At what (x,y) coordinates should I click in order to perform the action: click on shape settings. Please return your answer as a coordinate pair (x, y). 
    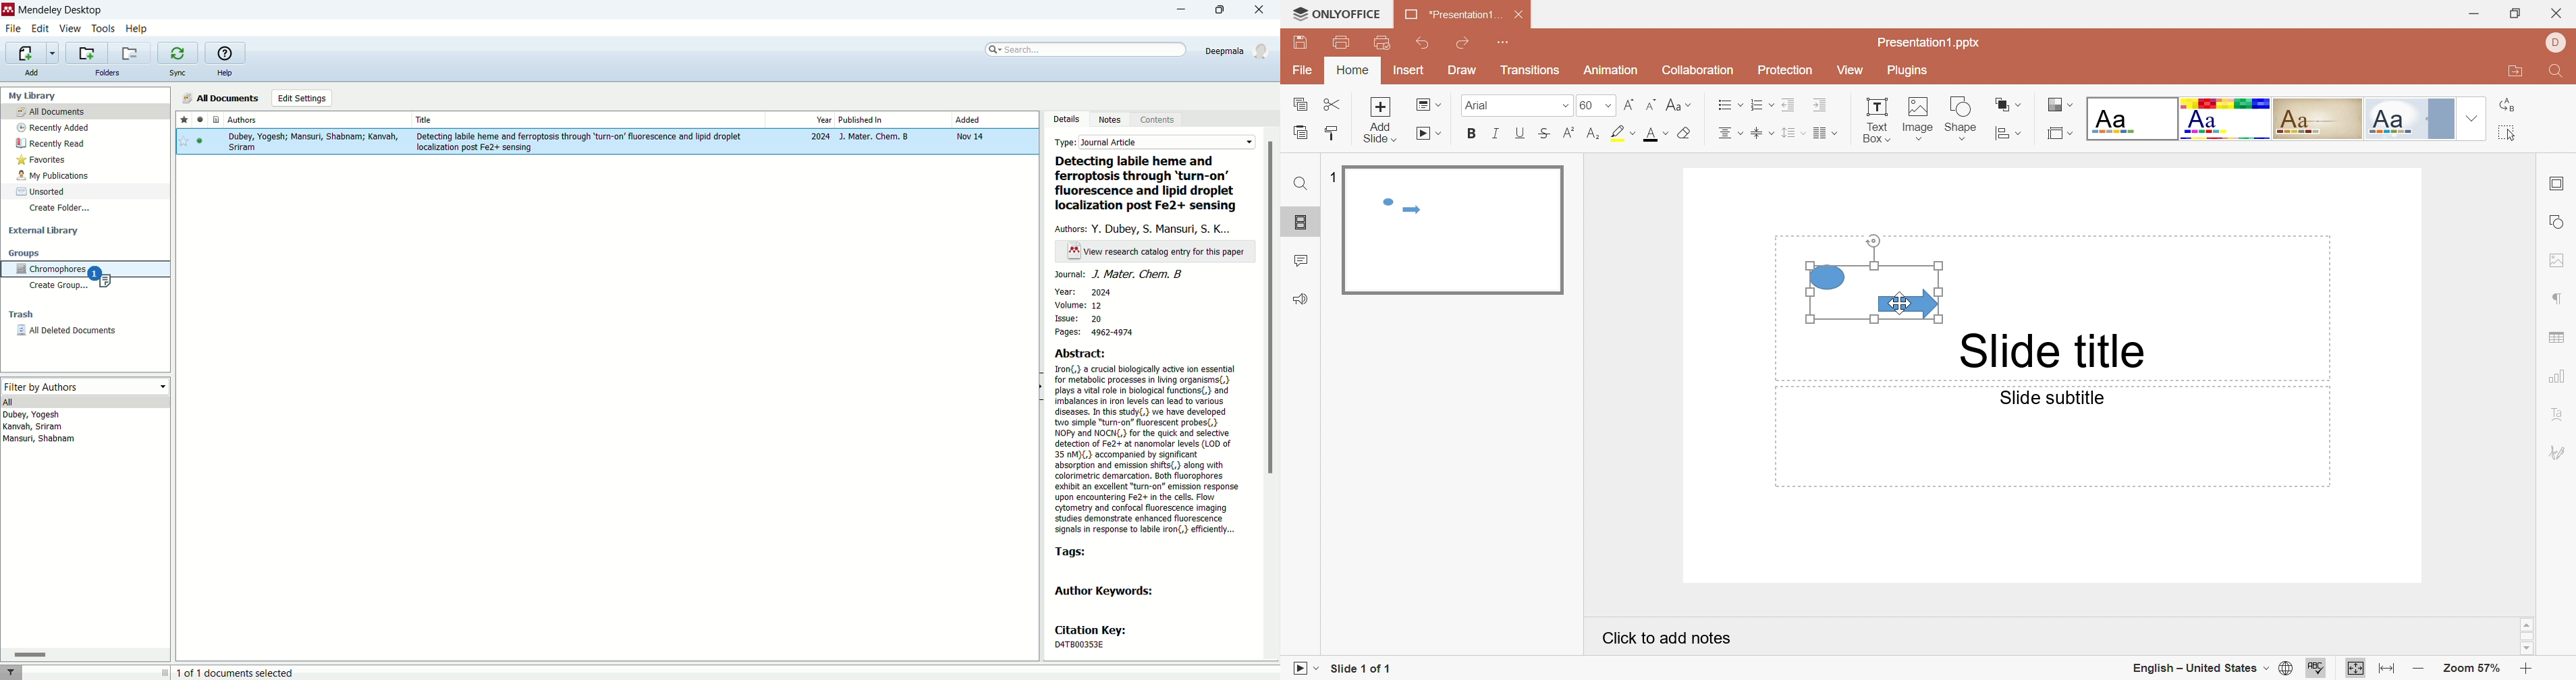
    Looking at the image, I should click on (2555, 224).